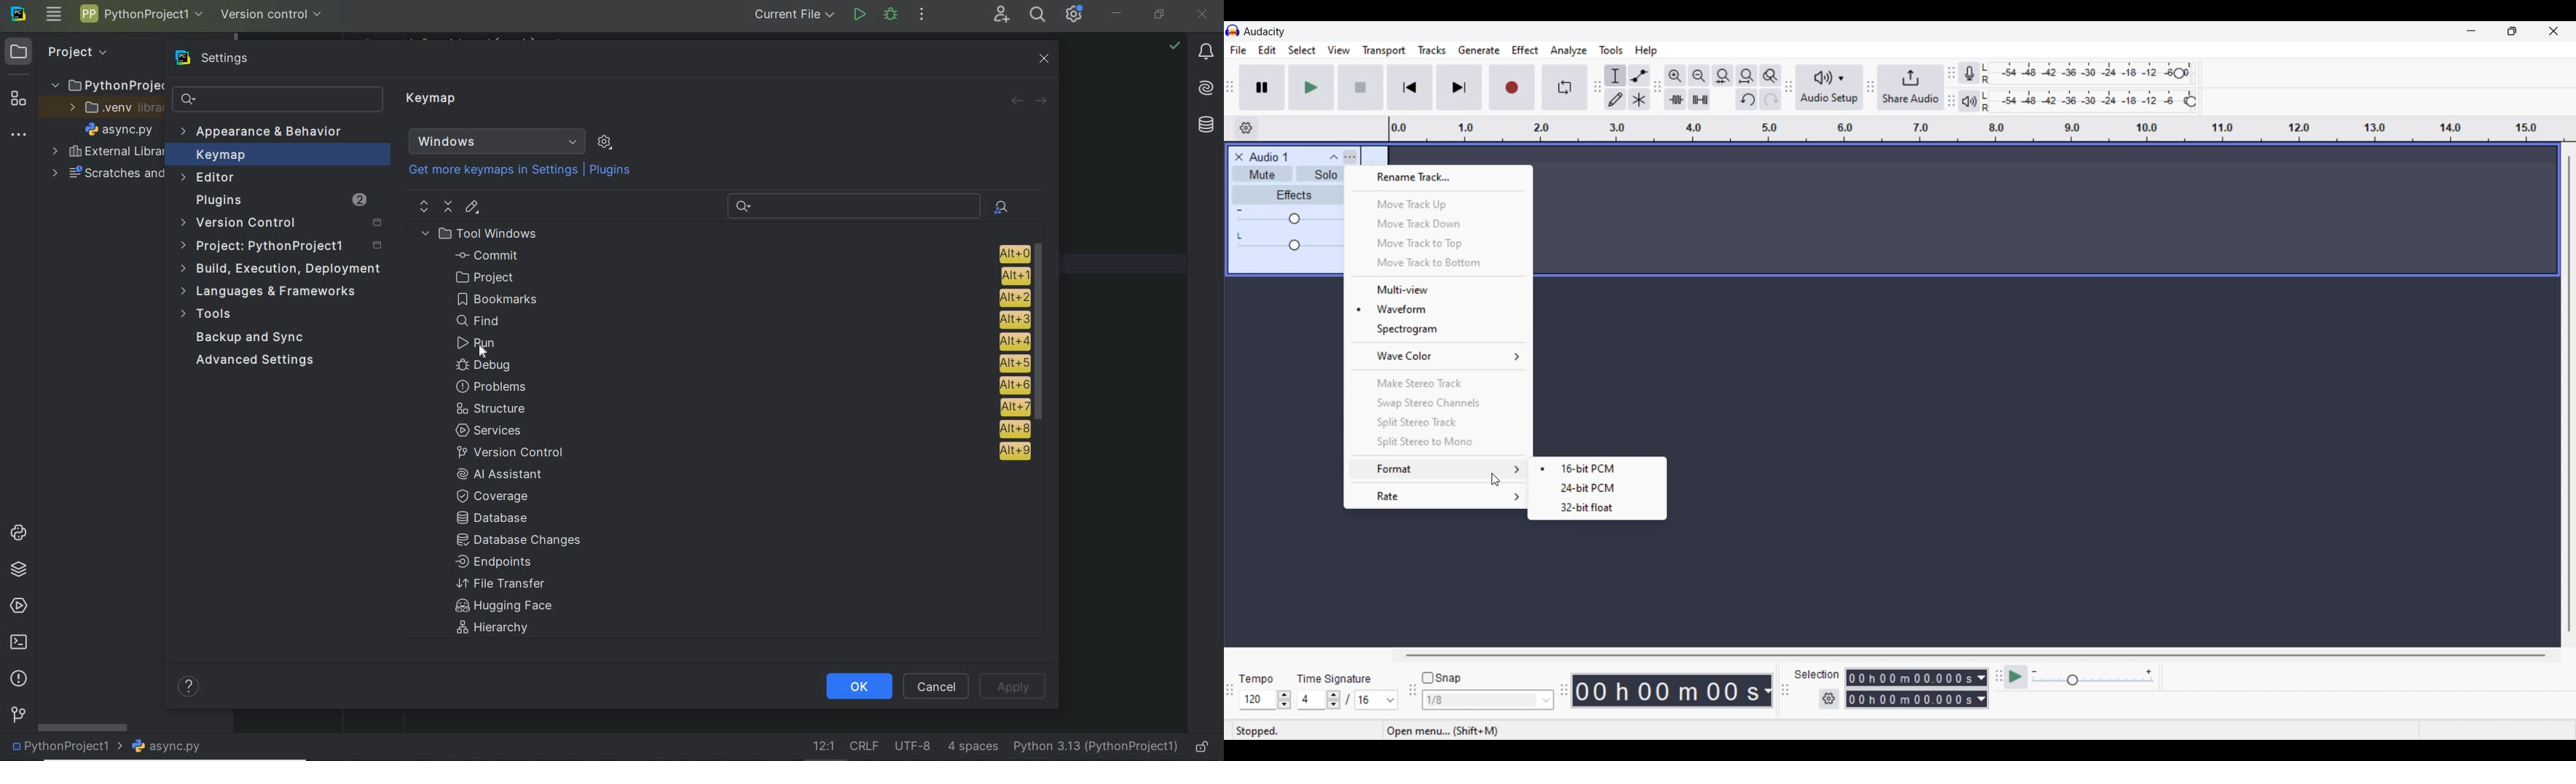  What do you see at coordinates (938, 686) in the screenshot?
I see `Cancel` at bounding box center [938, 686].